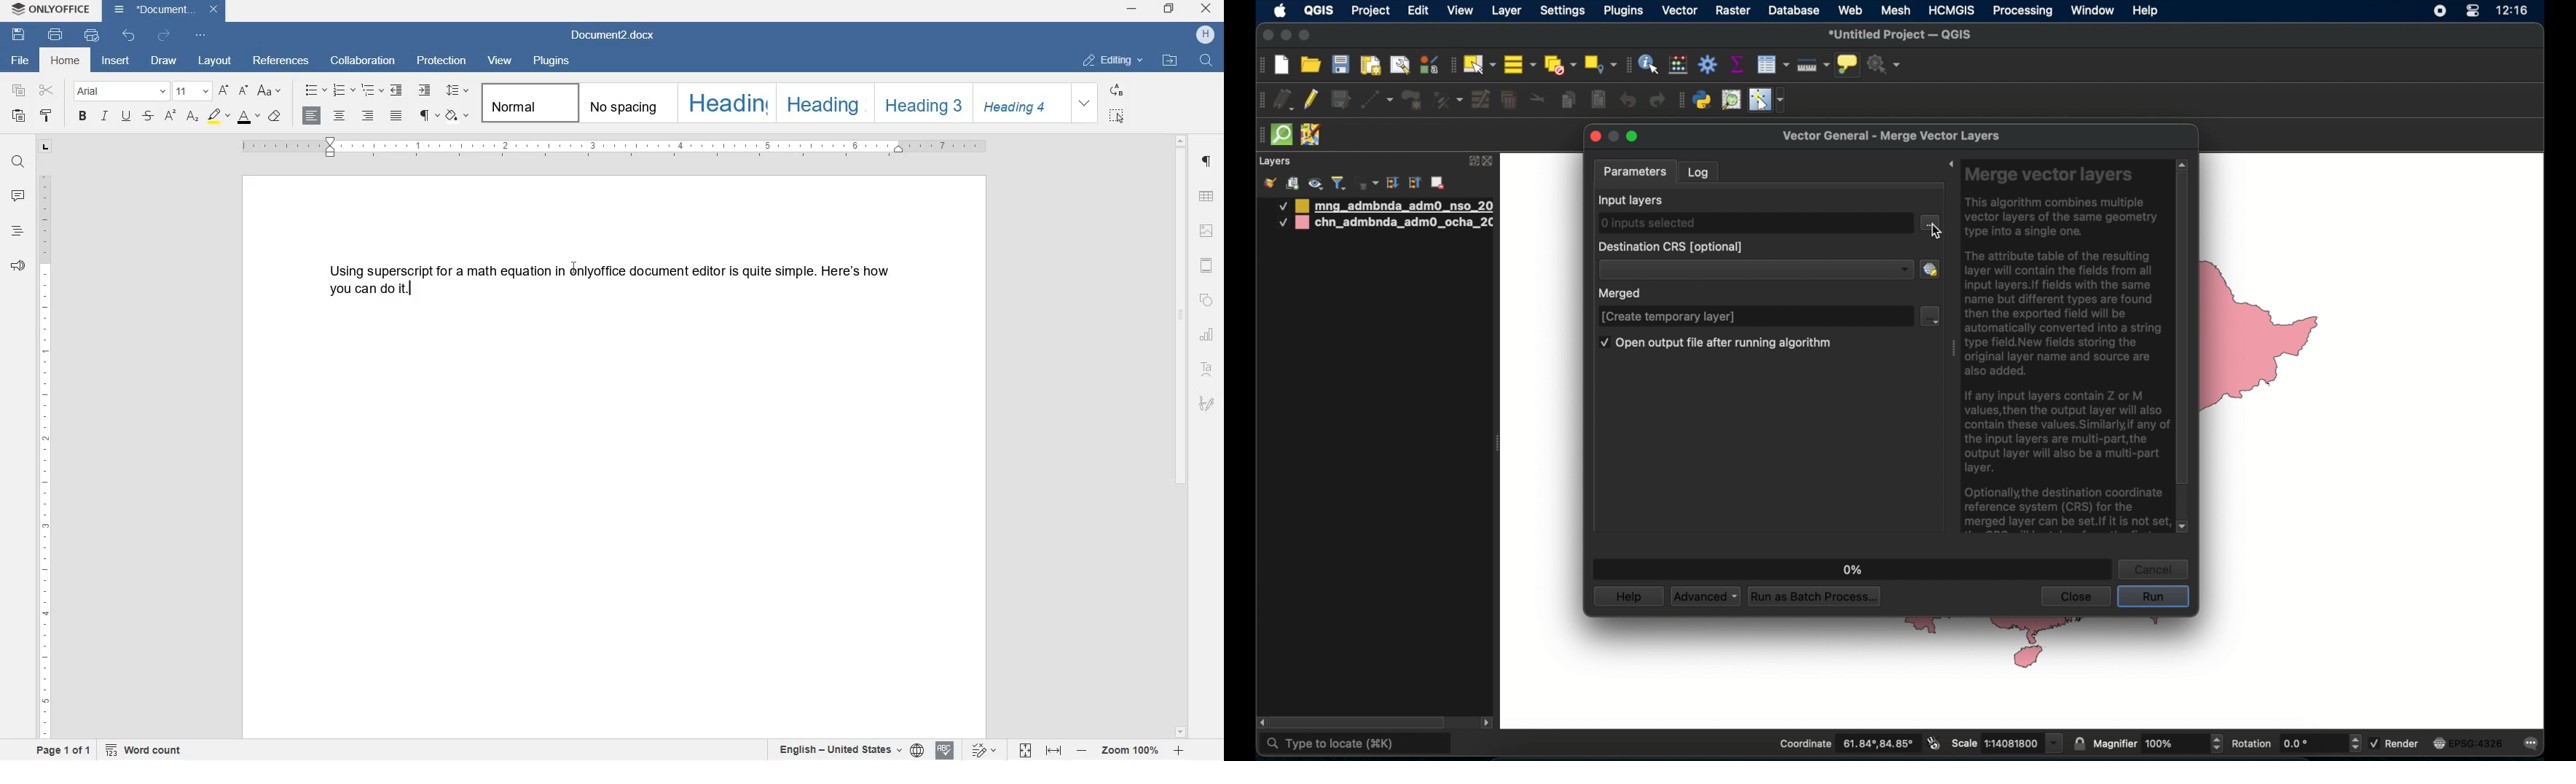 The width and height of the screenshot is (2576, 784). I want to click on view, so click(500, 59).